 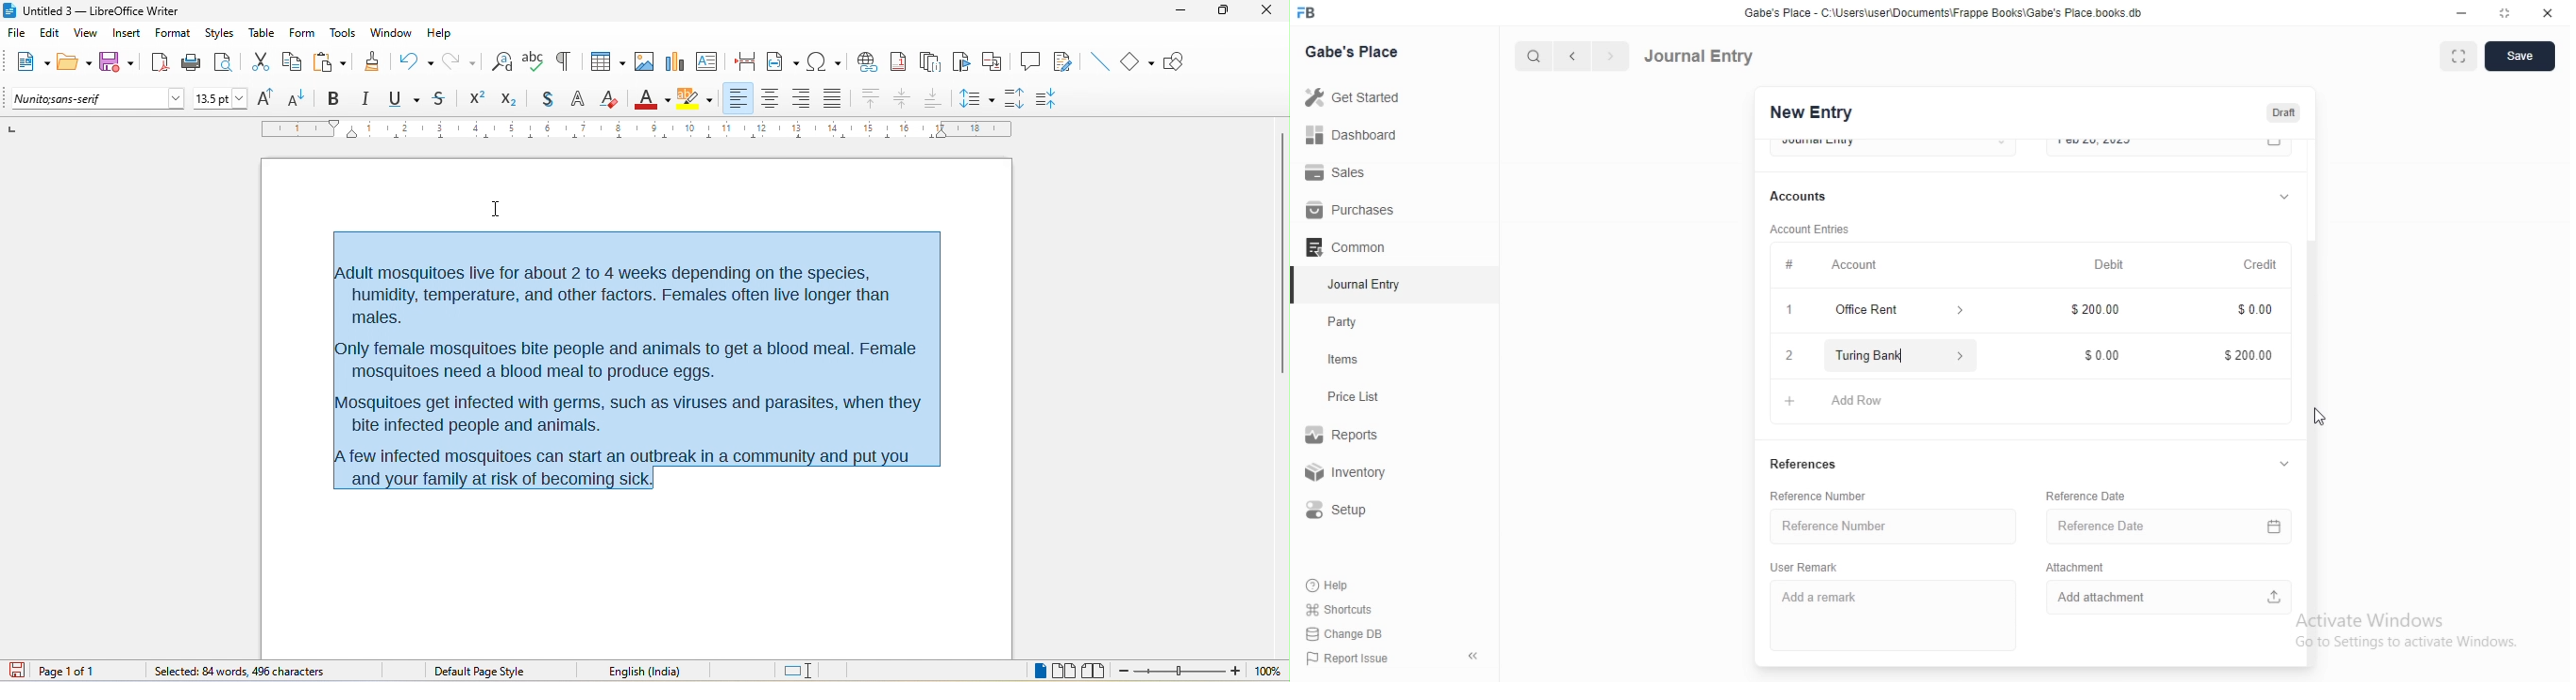 I want to click on + AddRow, so click(x=2023, y=403).